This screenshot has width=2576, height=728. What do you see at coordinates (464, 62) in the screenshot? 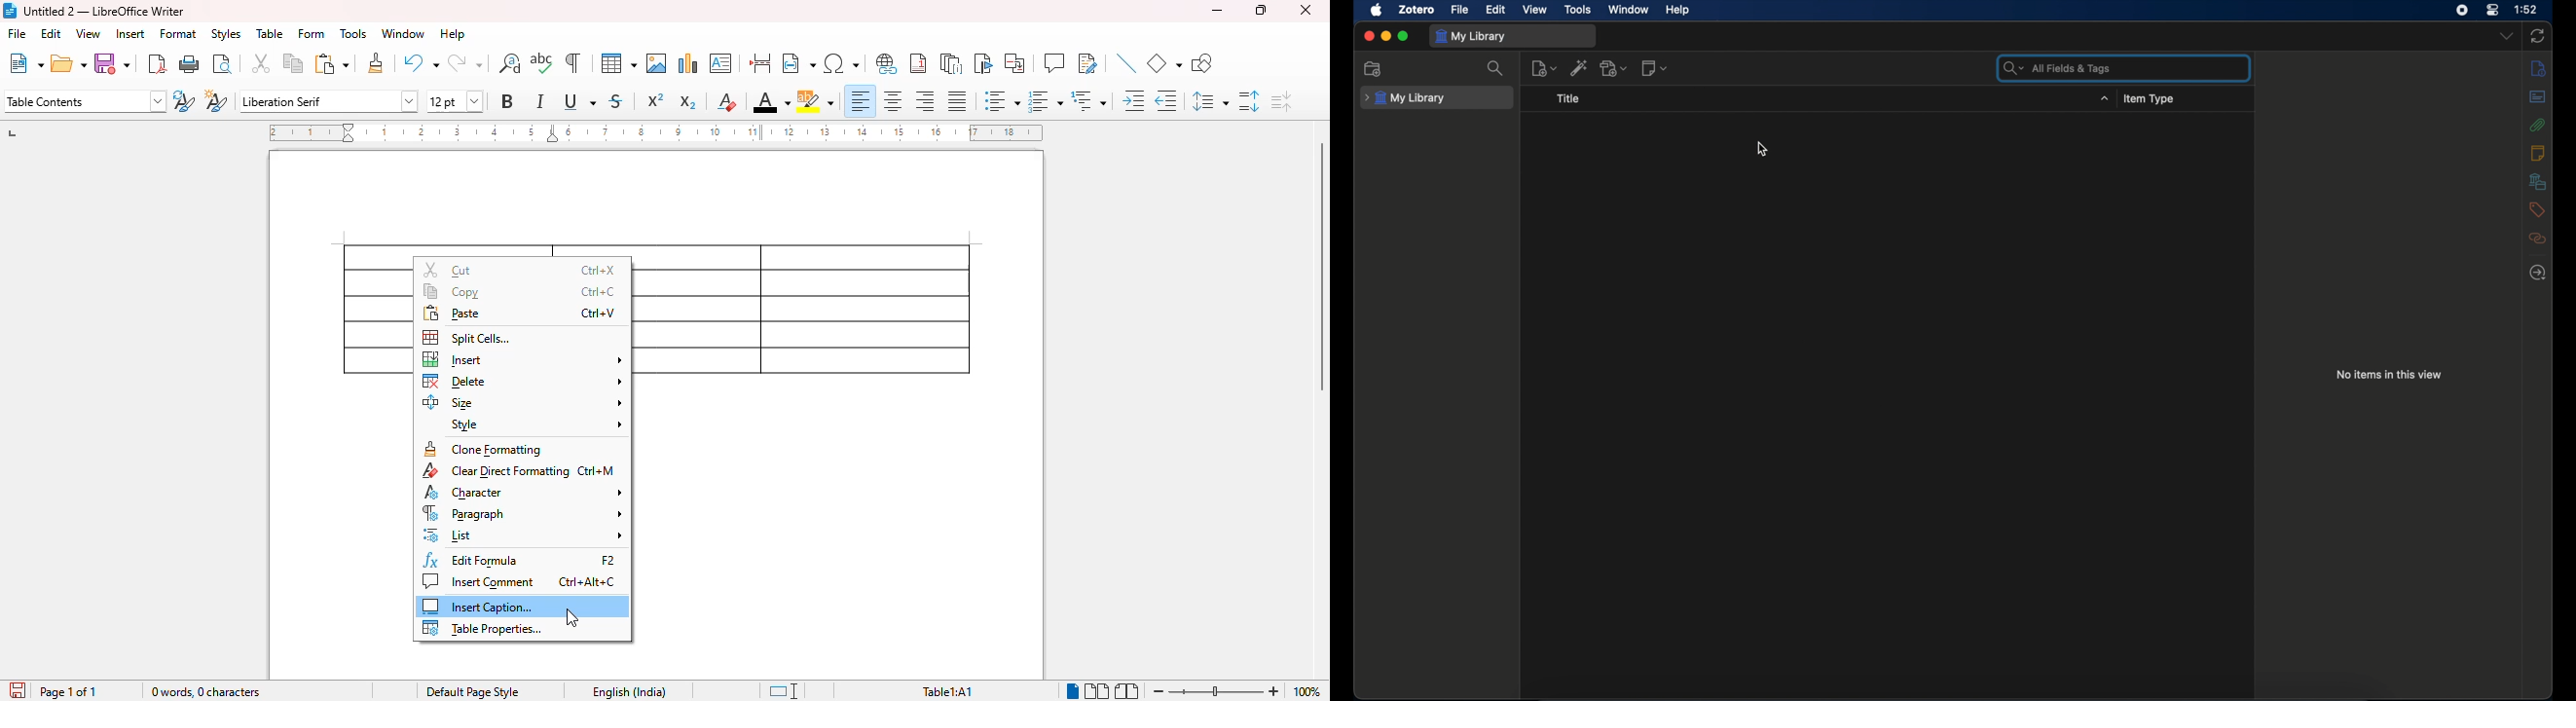
I see `redo` at bounding box center [464, 62].